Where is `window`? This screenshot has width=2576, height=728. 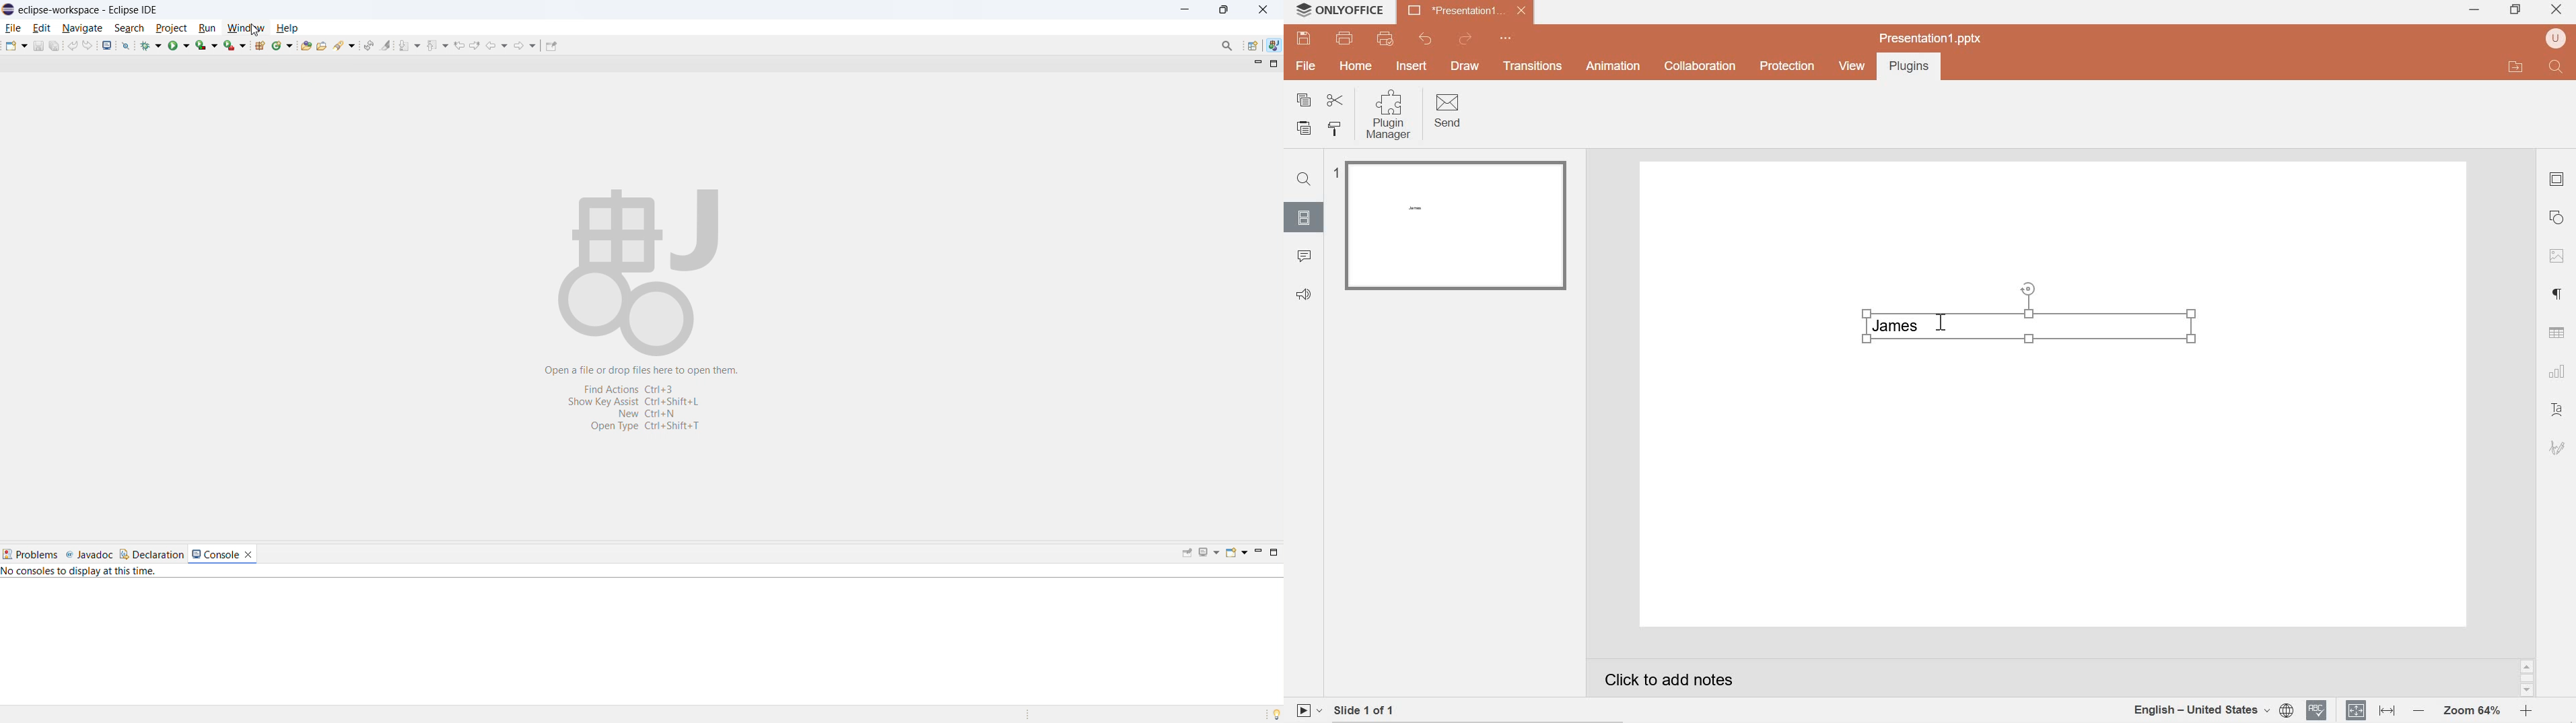
window is located at coordinates (246, 27).